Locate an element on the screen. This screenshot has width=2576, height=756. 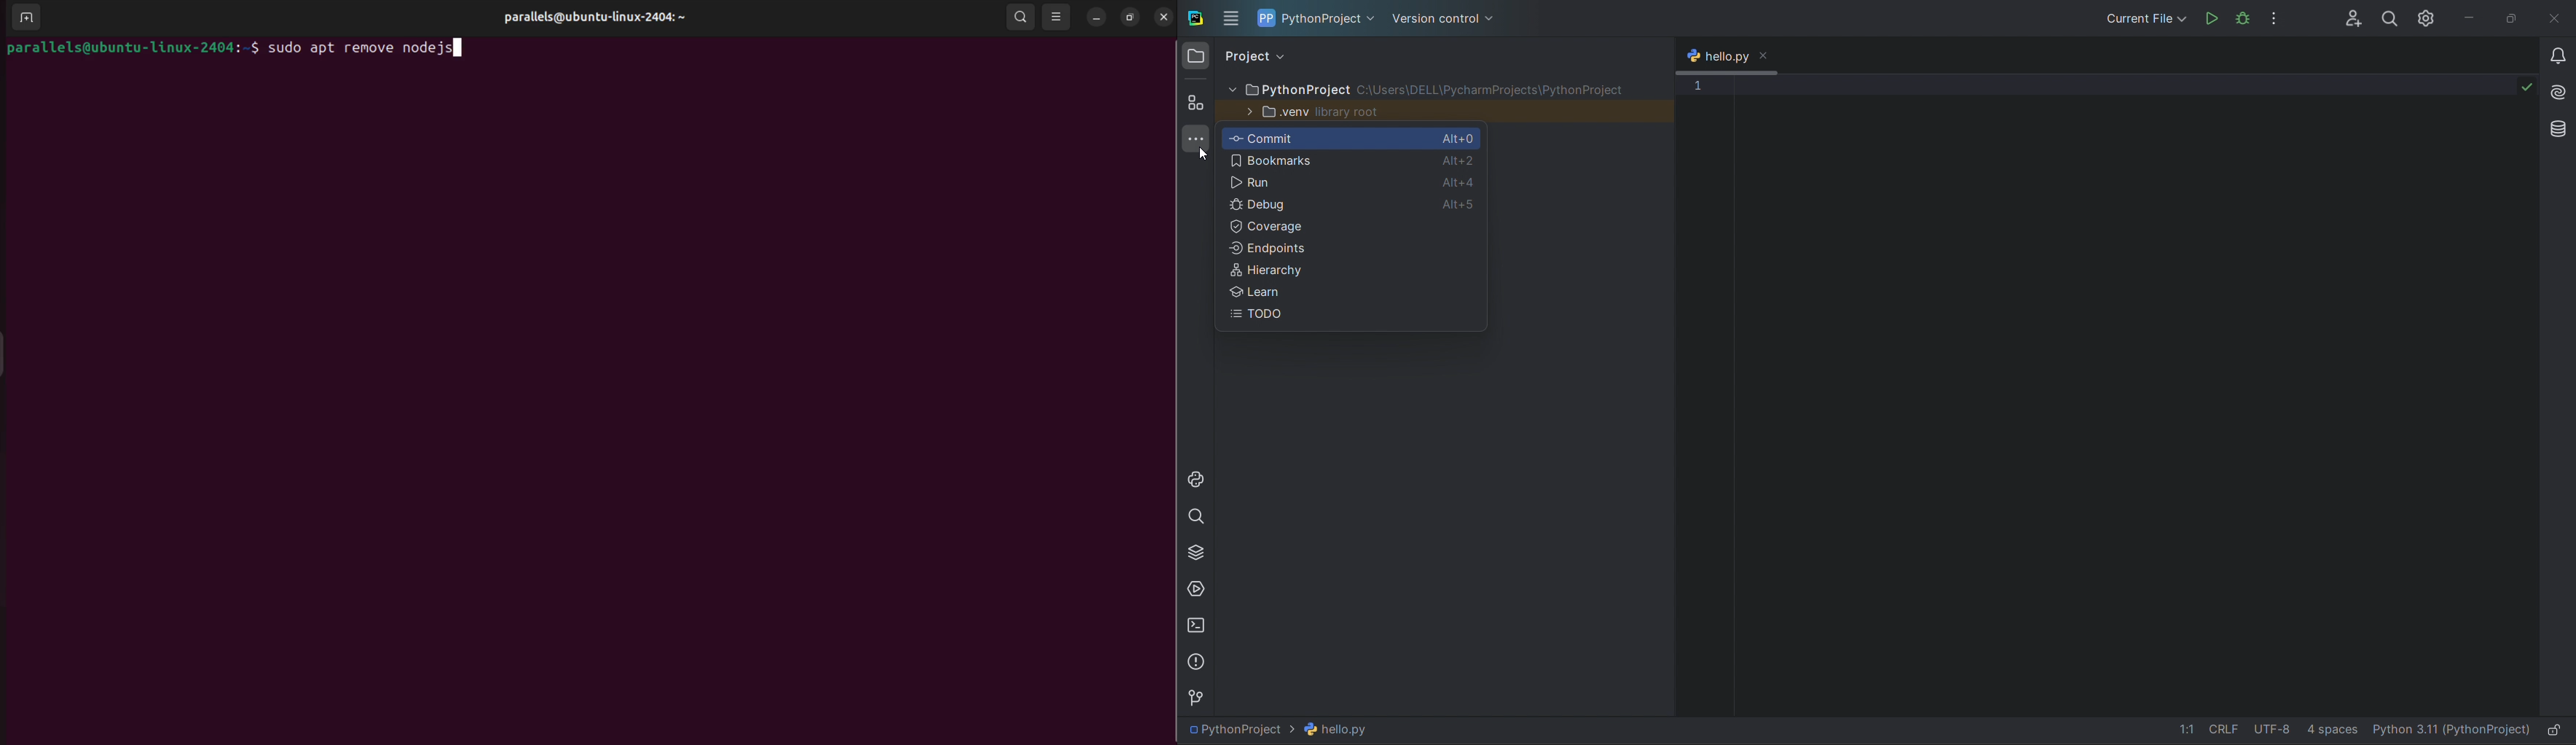
options is located at coordinates (2274, 17).